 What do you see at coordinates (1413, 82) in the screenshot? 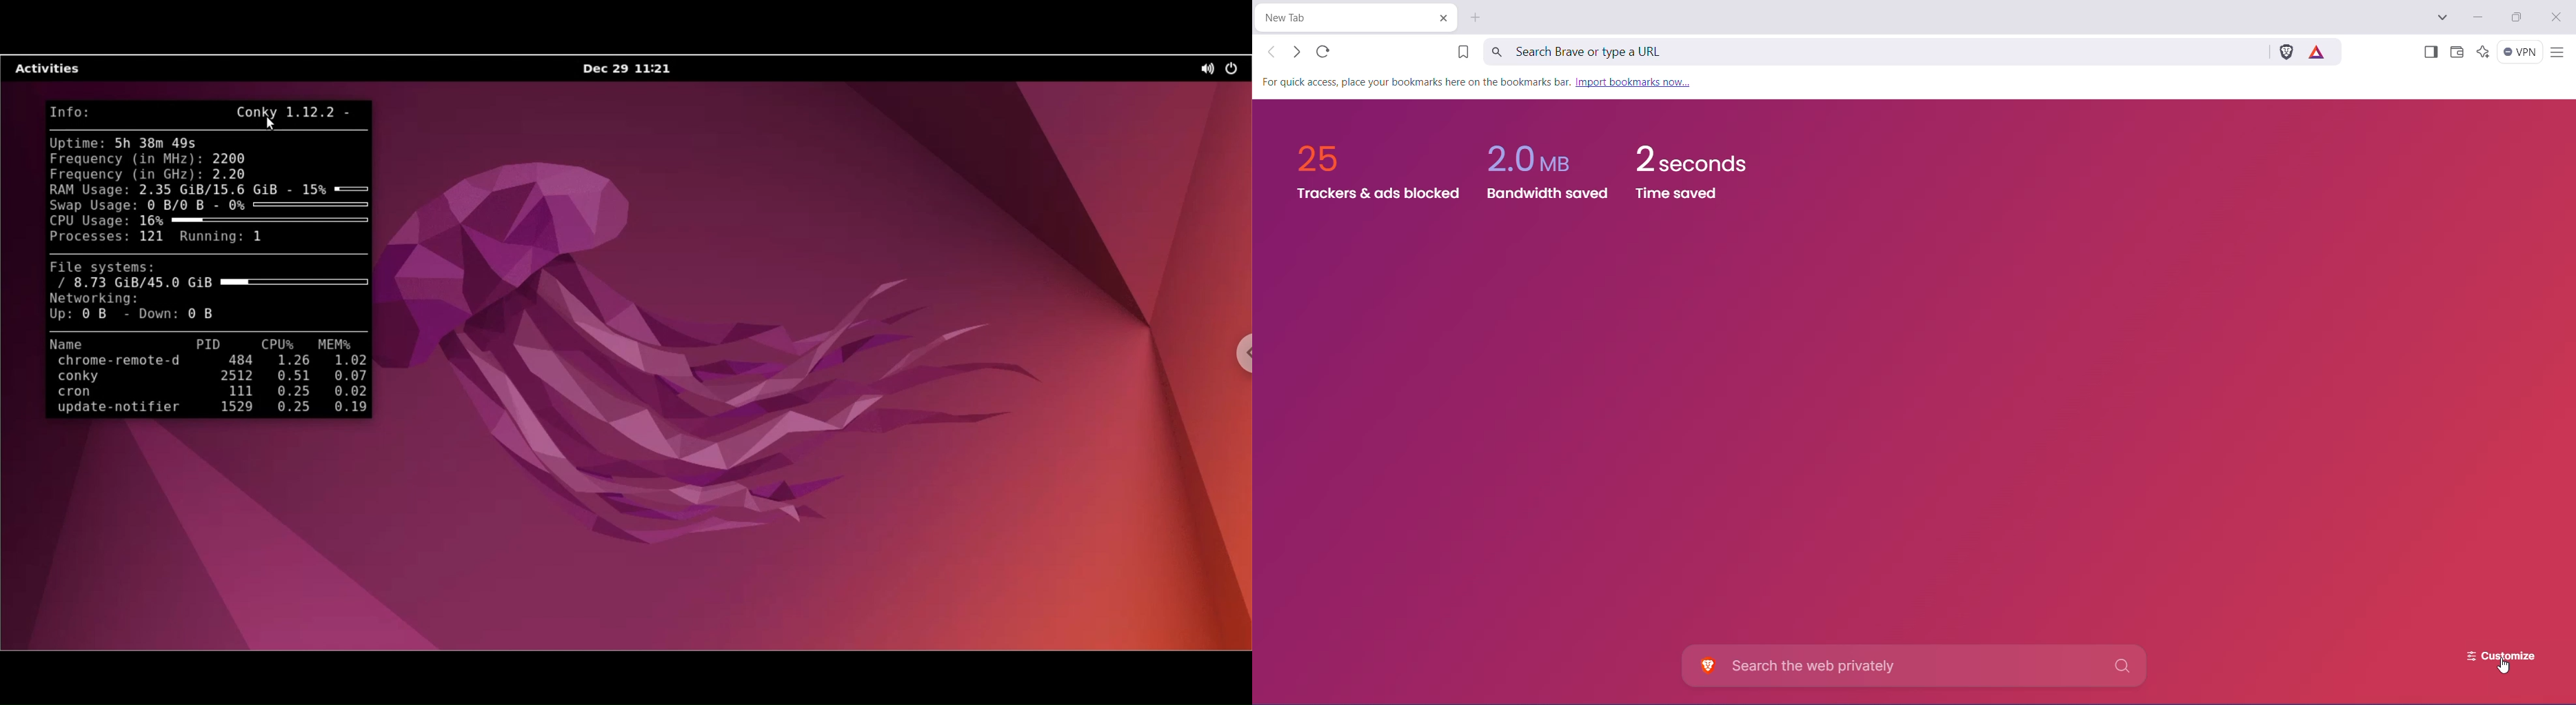
I see `For quick access, place your bookmarks here on the bookmarks bar` at bounding box center [1413, 82].